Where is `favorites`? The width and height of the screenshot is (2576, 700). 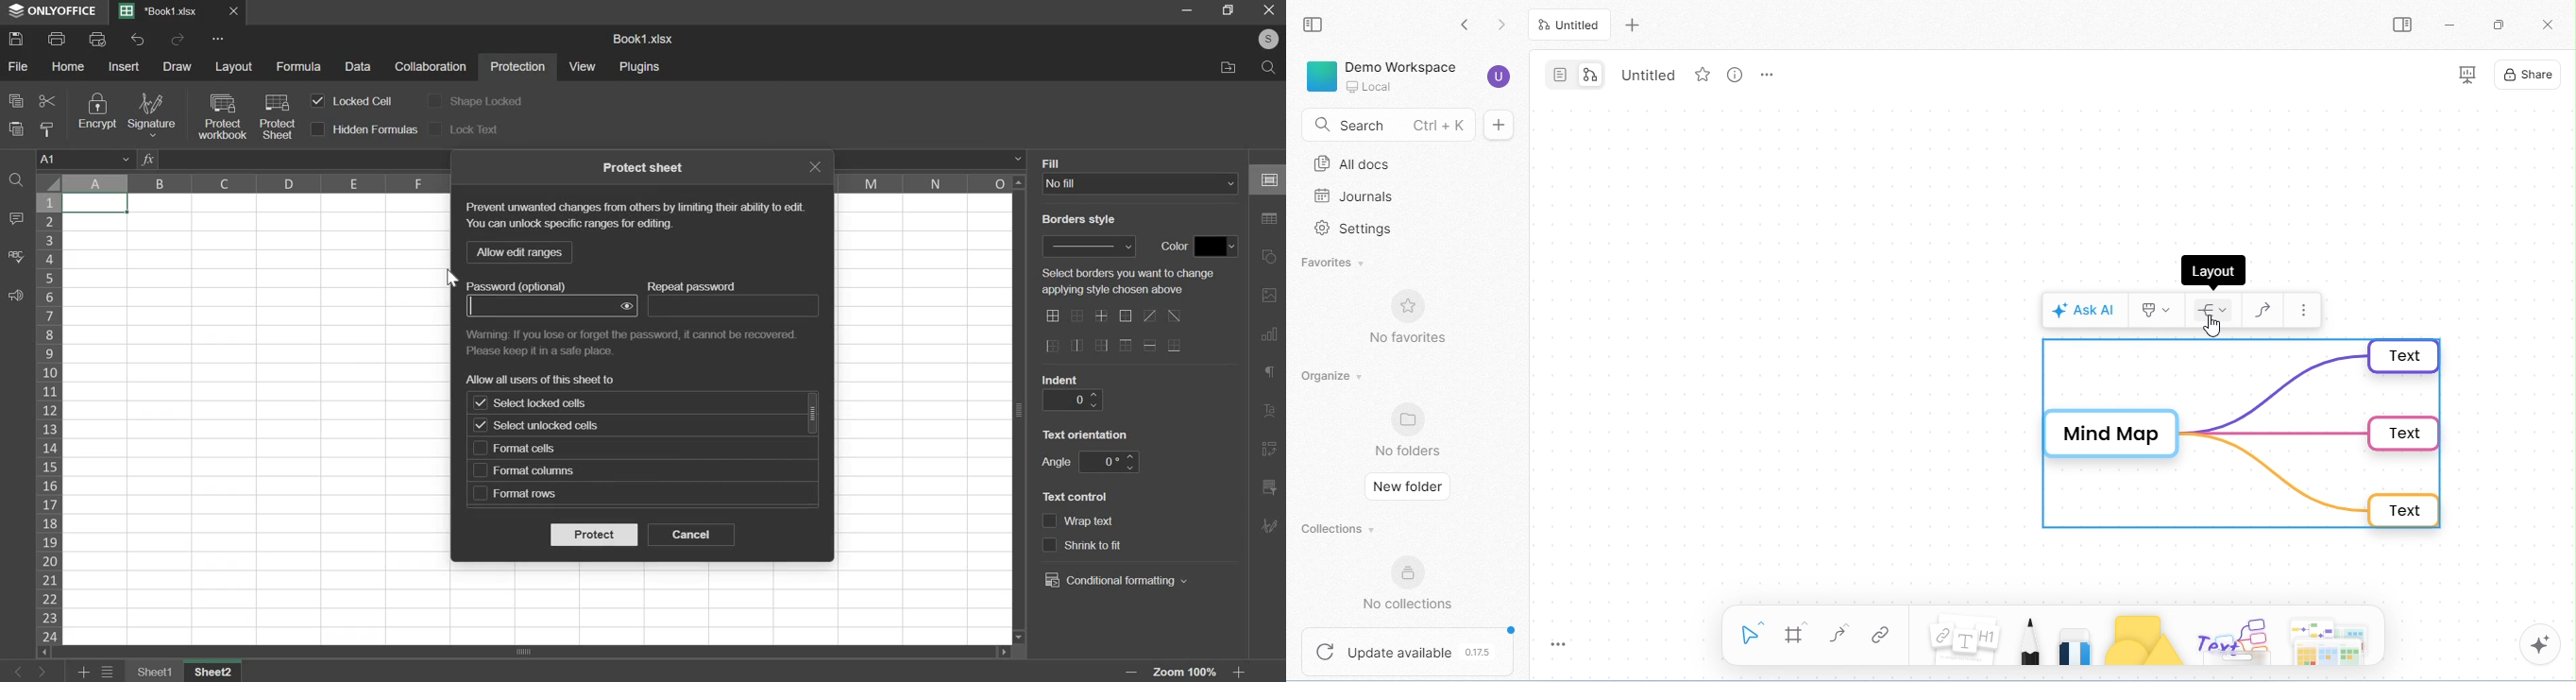
favorites is located at coordinates (1701, 76).